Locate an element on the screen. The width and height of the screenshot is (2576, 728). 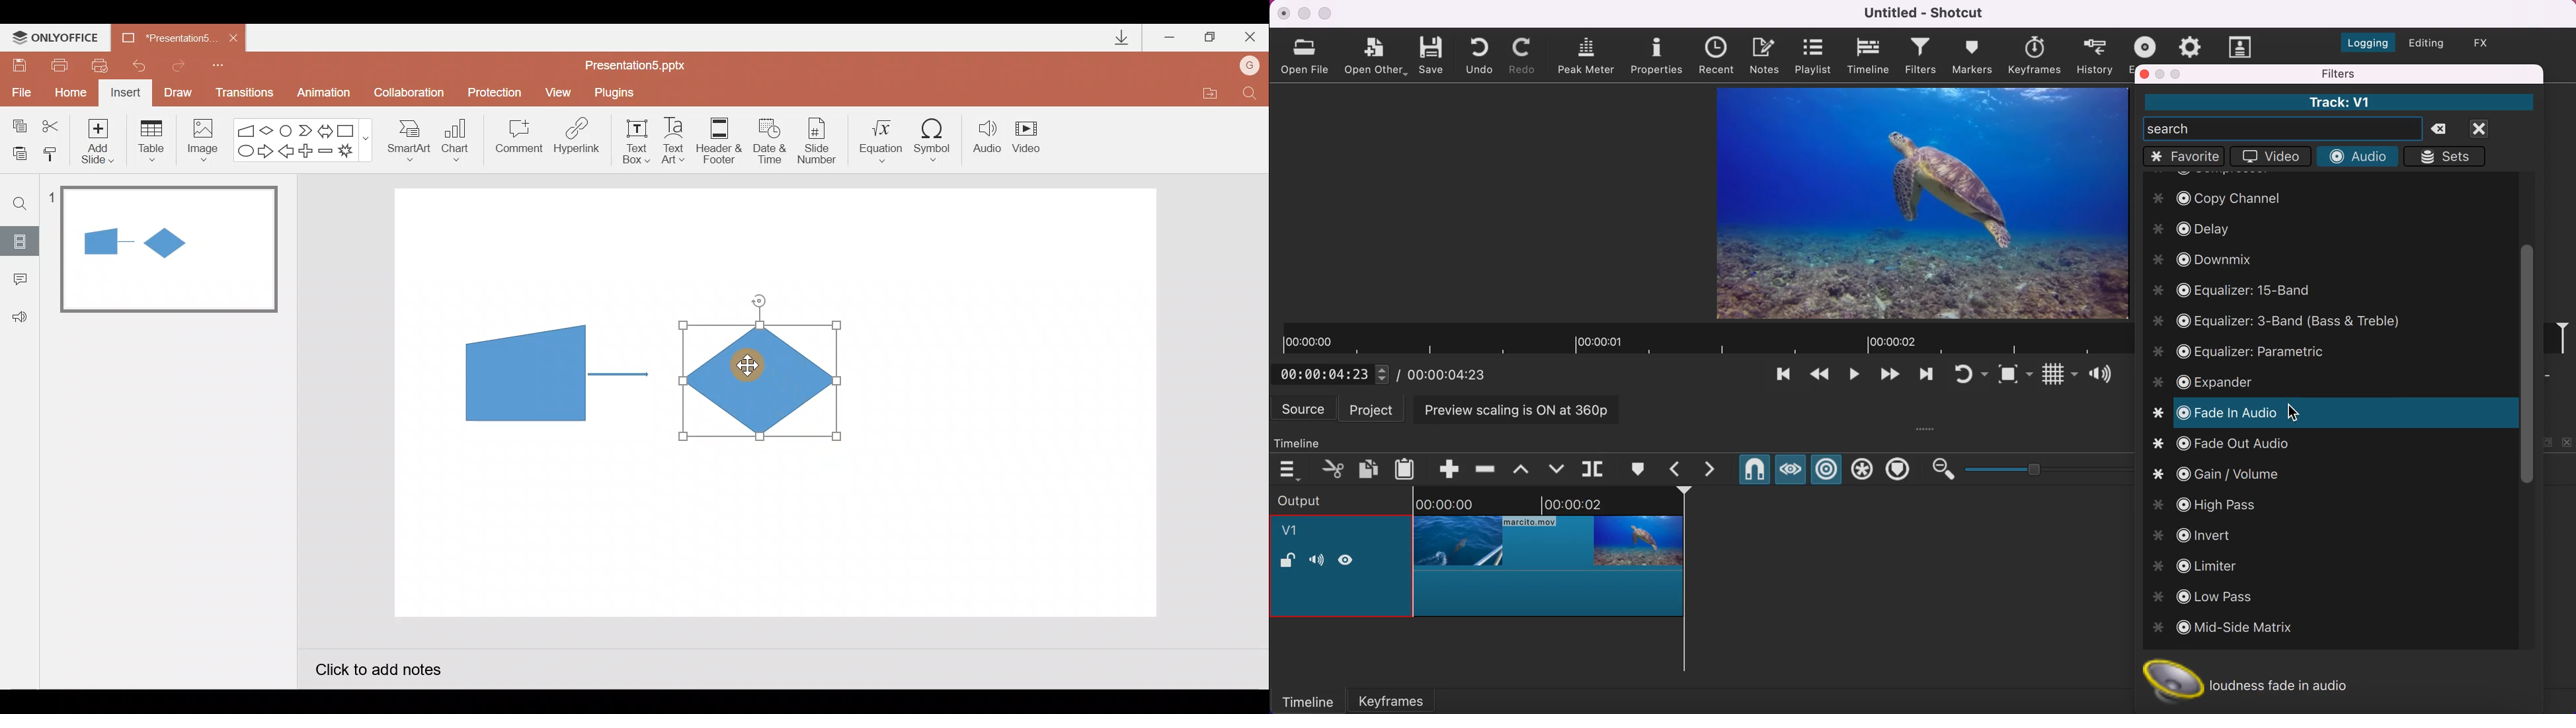
filters is located at coordinates (1922, 57).